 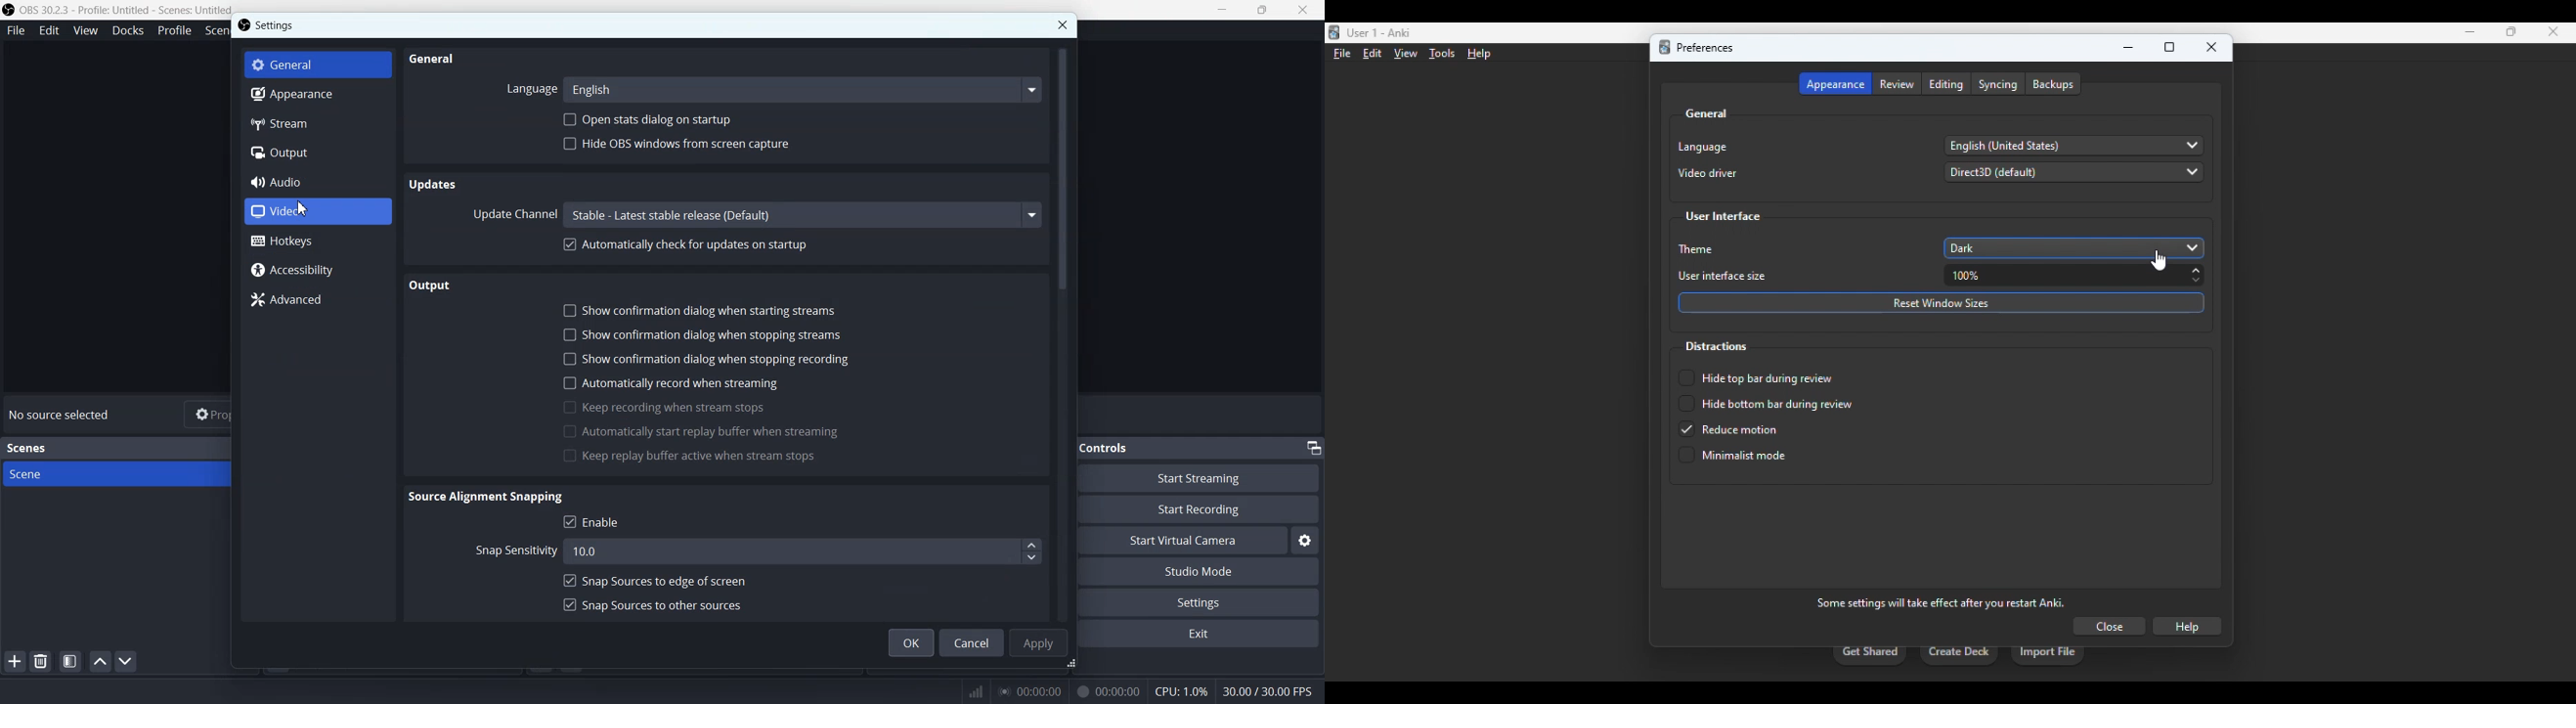 What do you see at coordinates (722, 359) in the screenshot?
I see `Show confirmation dialog when stopping recording` at bounding box center [722, 359].